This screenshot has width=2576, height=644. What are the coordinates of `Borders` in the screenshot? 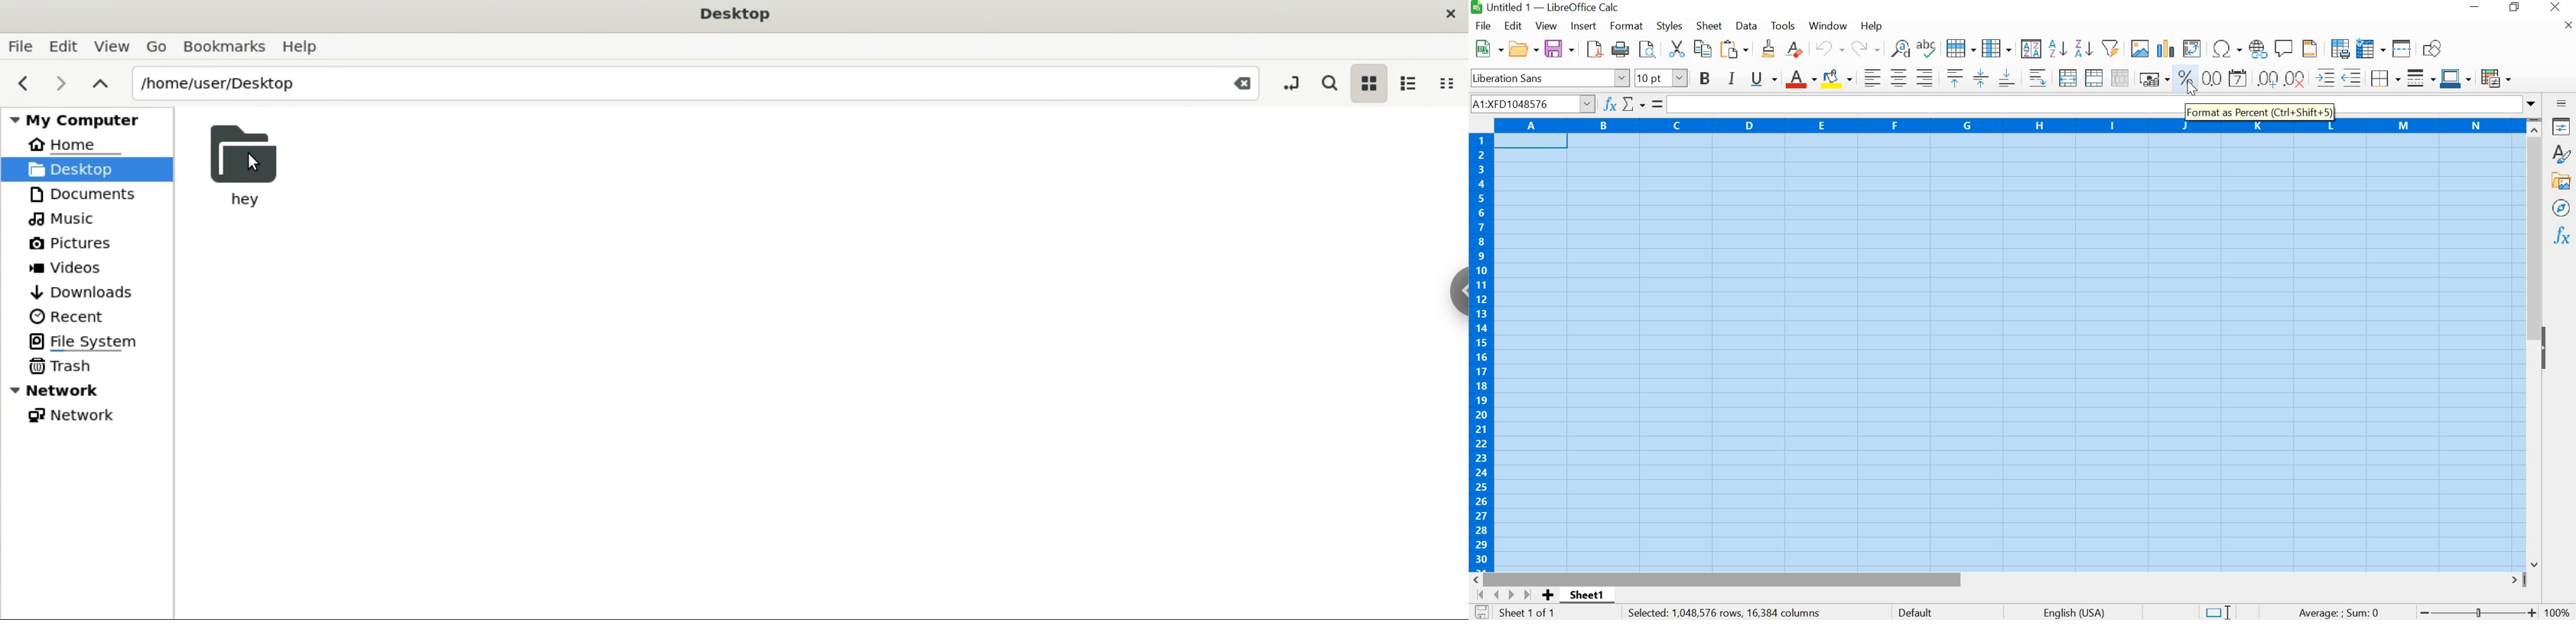 It's located at (2383, 77).